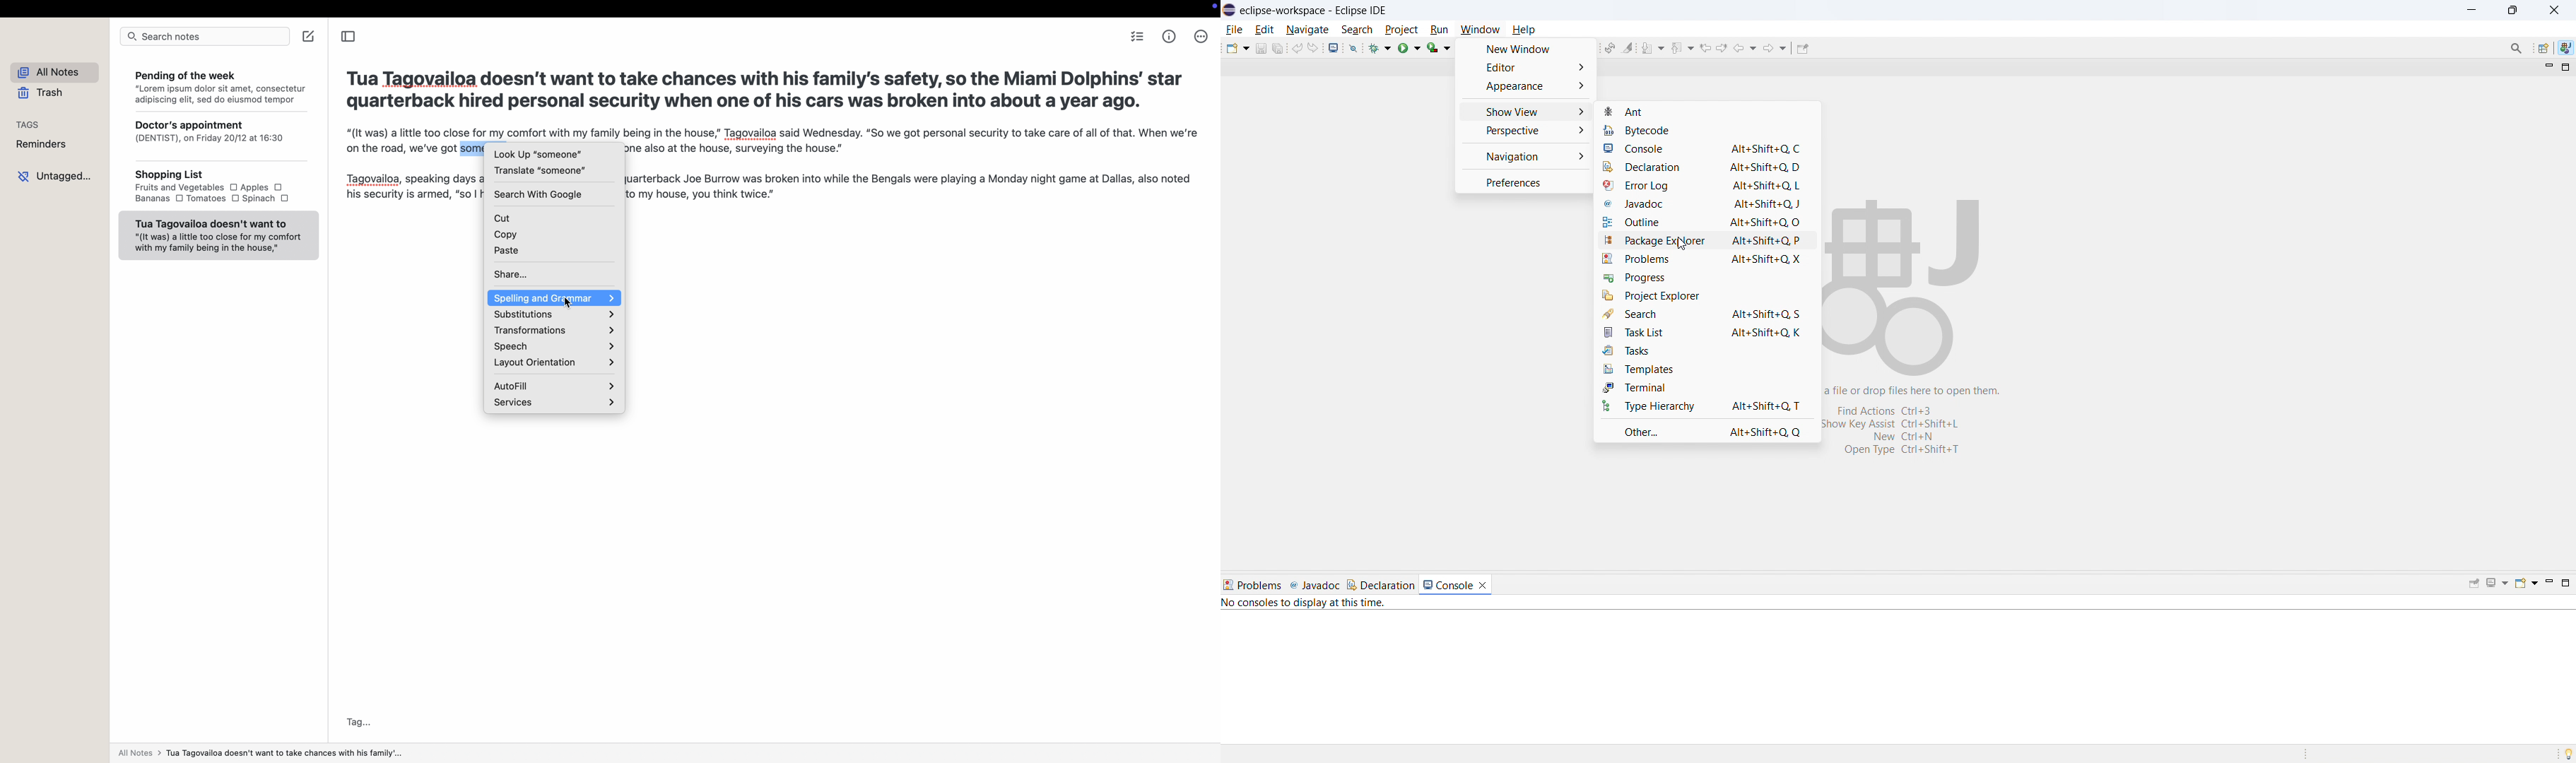 This screenshot has width=2576, height=784. Describe the element at coordinates (1305, 604) in the screenshot. I see `No consoles to display at this time.` at that location.